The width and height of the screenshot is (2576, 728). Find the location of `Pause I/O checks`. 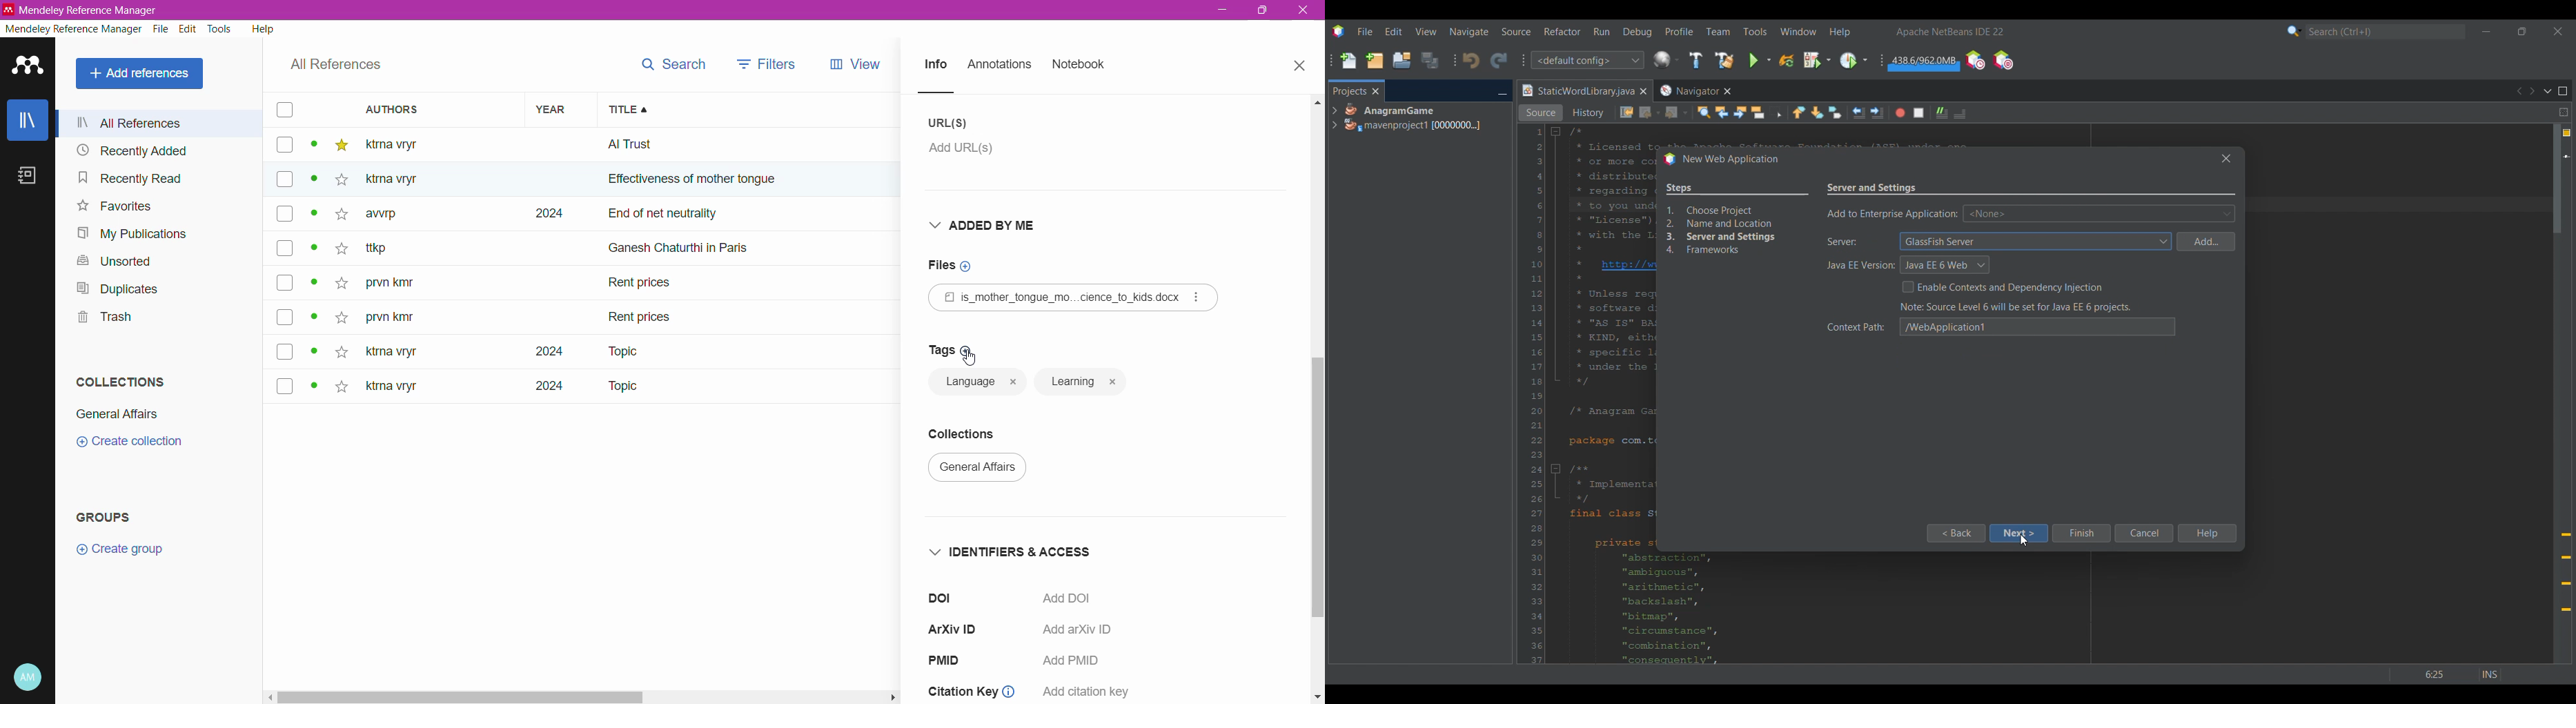

Pause I/O checks is located at coordinates (2003, 60).